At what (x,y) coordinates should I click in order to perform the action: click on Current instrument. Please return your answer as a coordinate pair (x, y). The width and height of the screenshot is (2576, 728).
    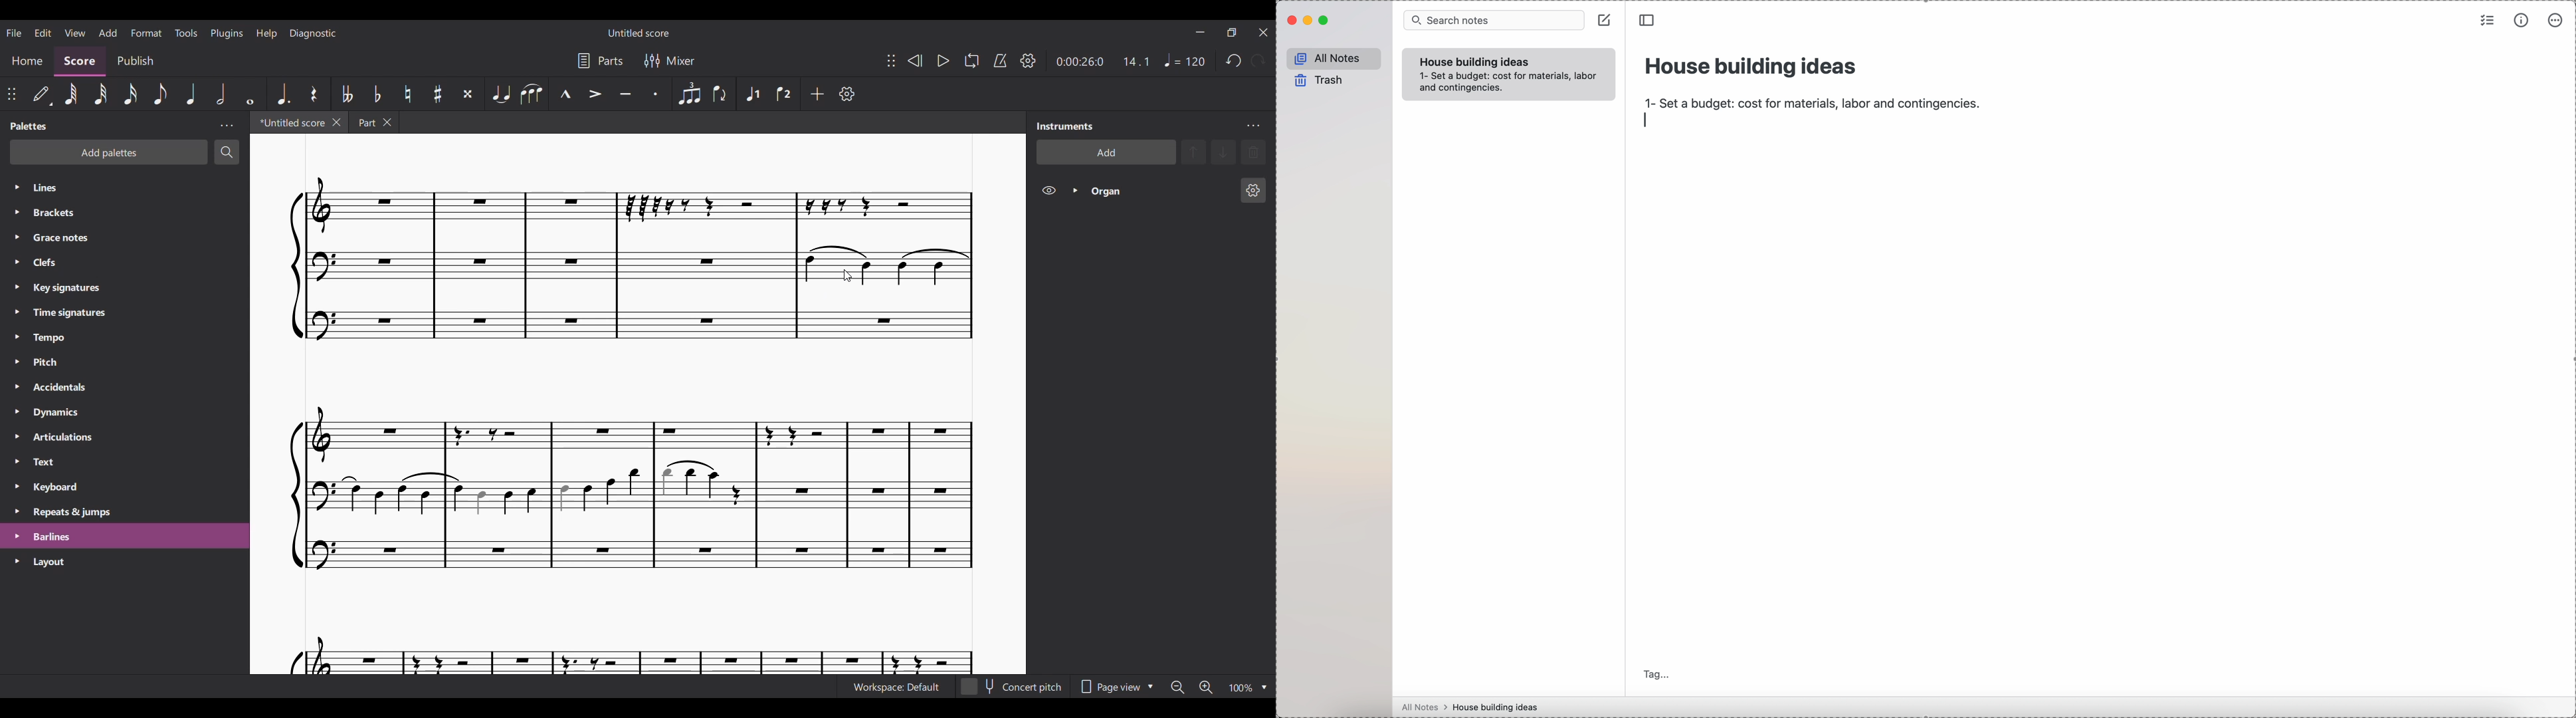
    Looking at the image, I should click on (1159, 191).